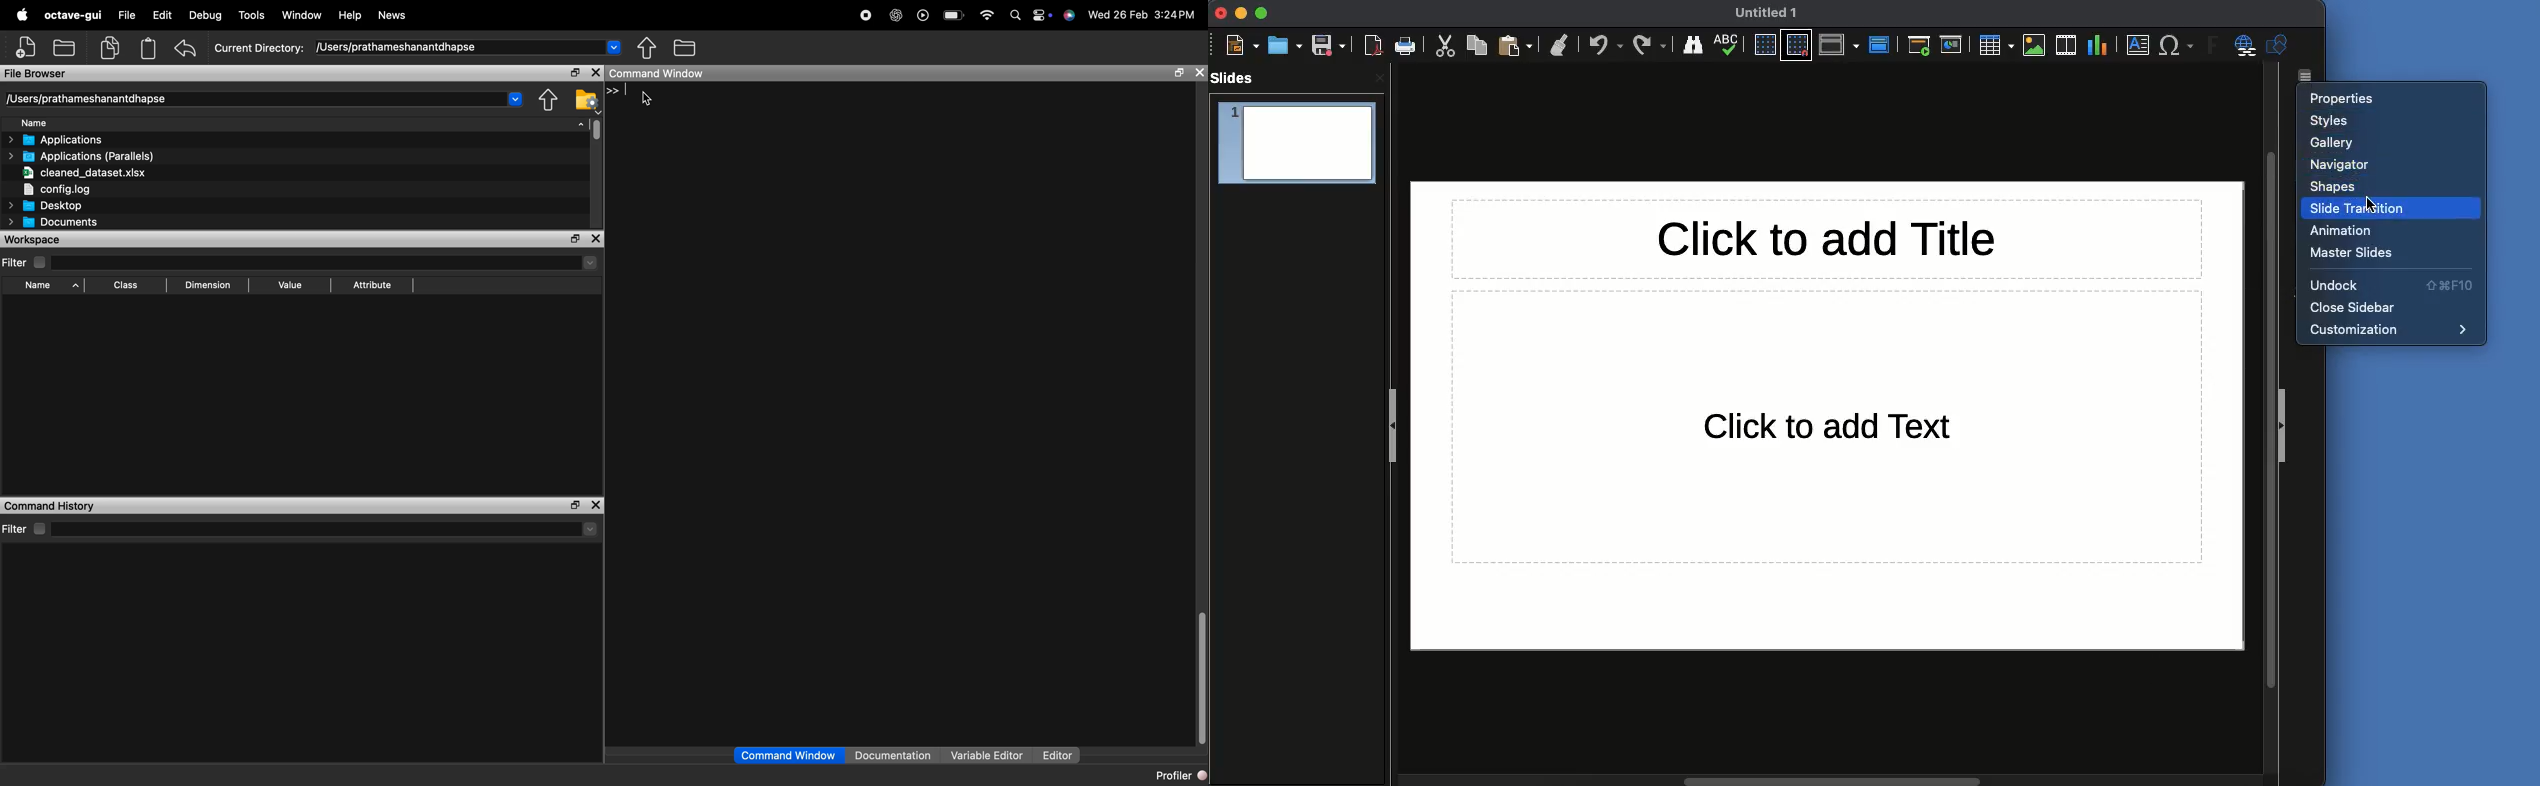  Describe the element at coordinates (2242, 48) in the screenshot. I see `Hyperlink` at that location.